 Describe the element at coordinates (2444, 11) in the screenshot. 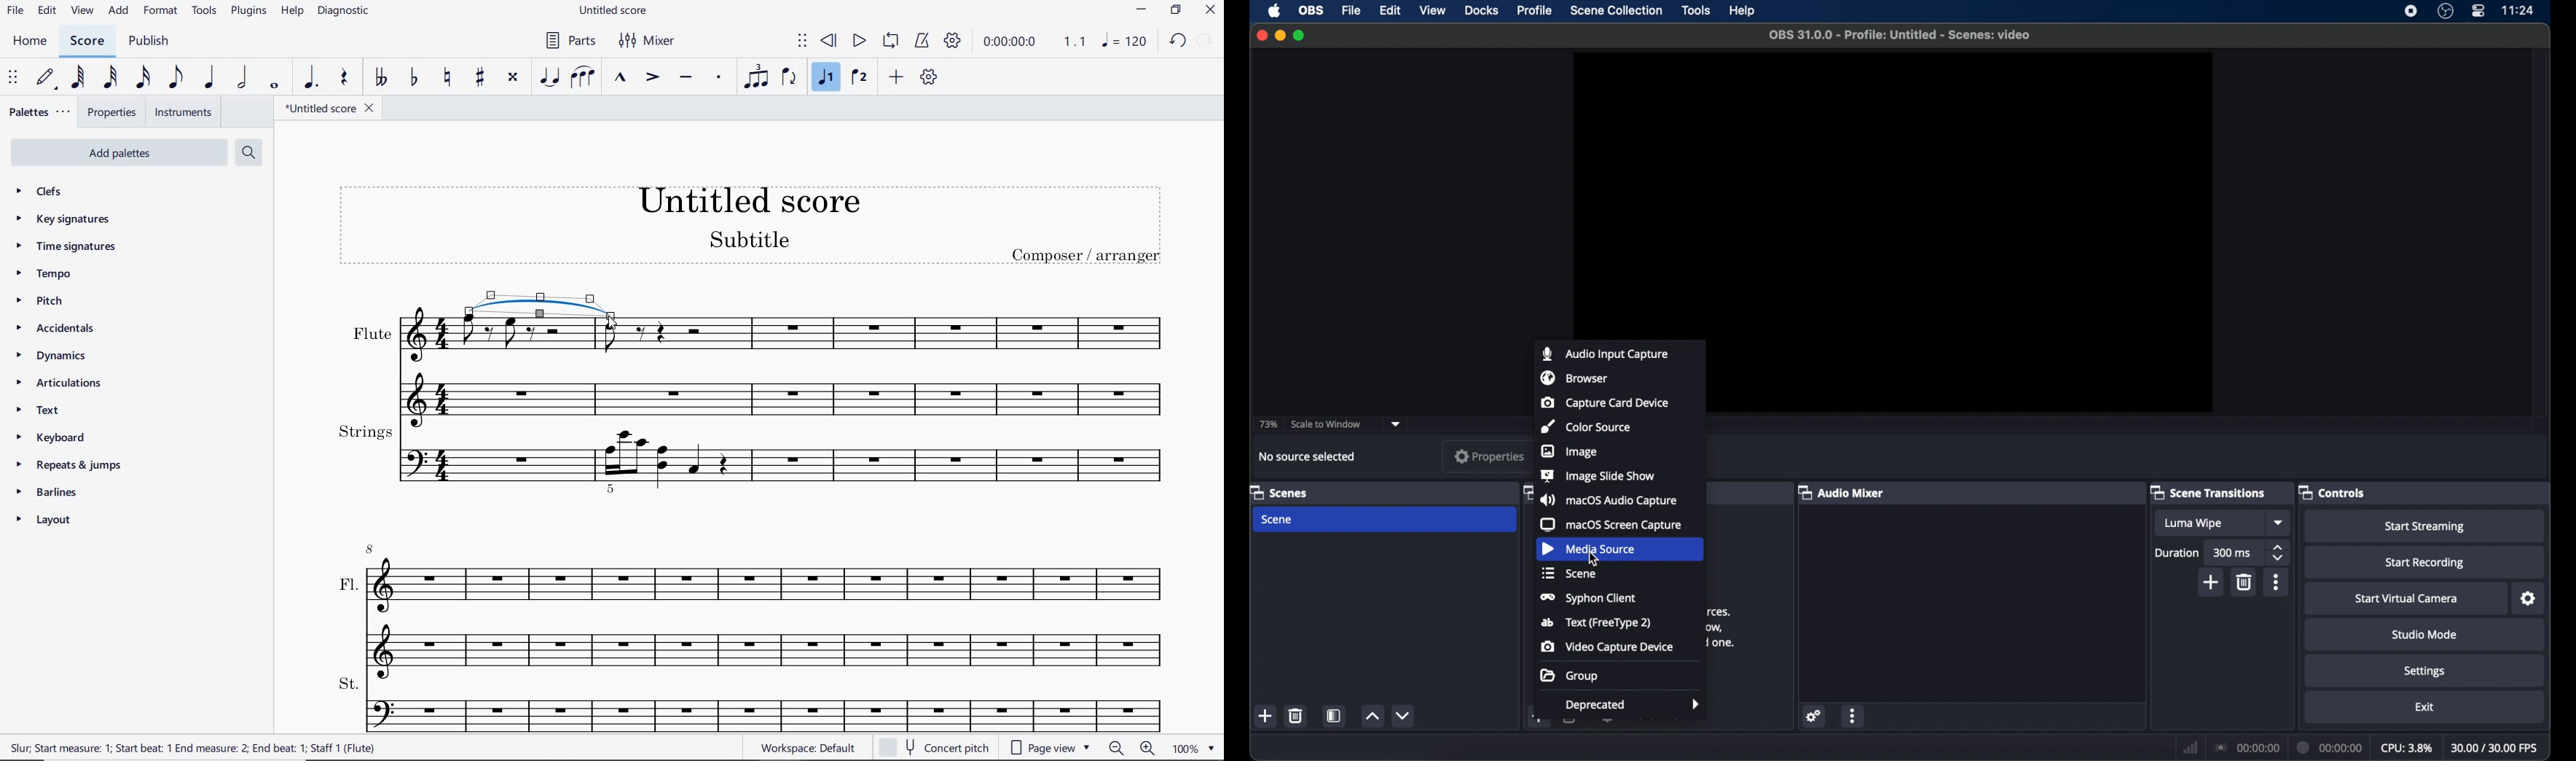

I see `obs studio` at that location.